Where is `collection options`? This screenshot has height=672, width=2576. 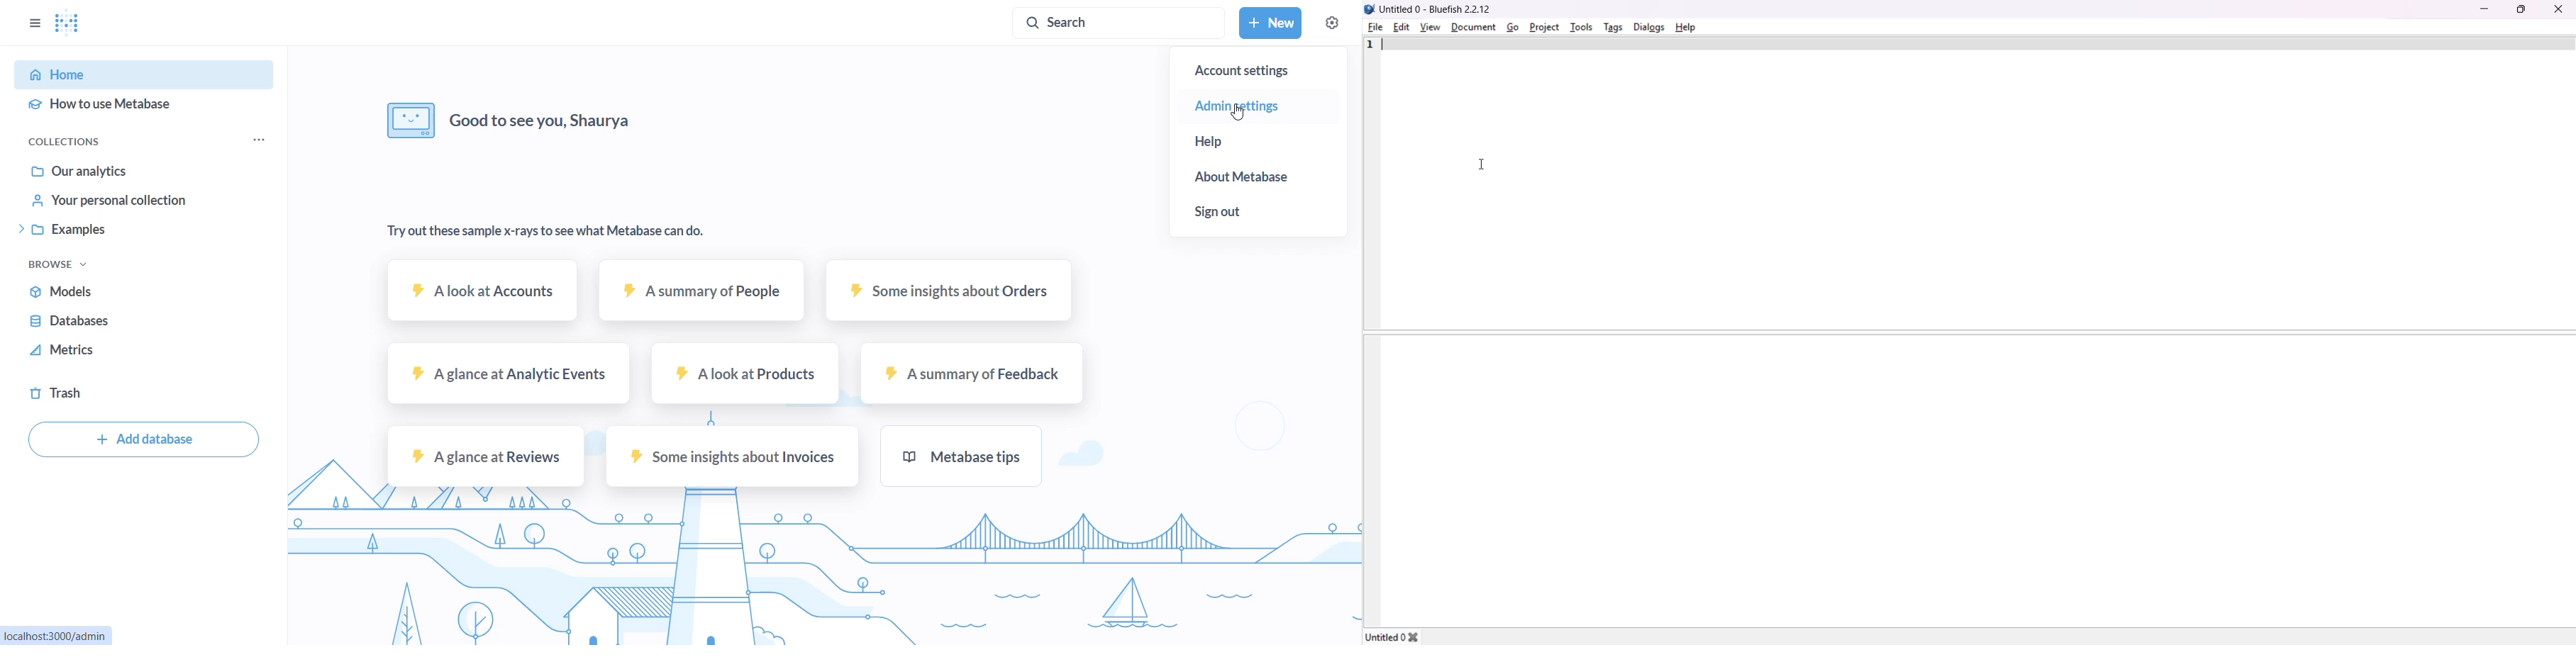
collection options is located at coordinates (259, 140).